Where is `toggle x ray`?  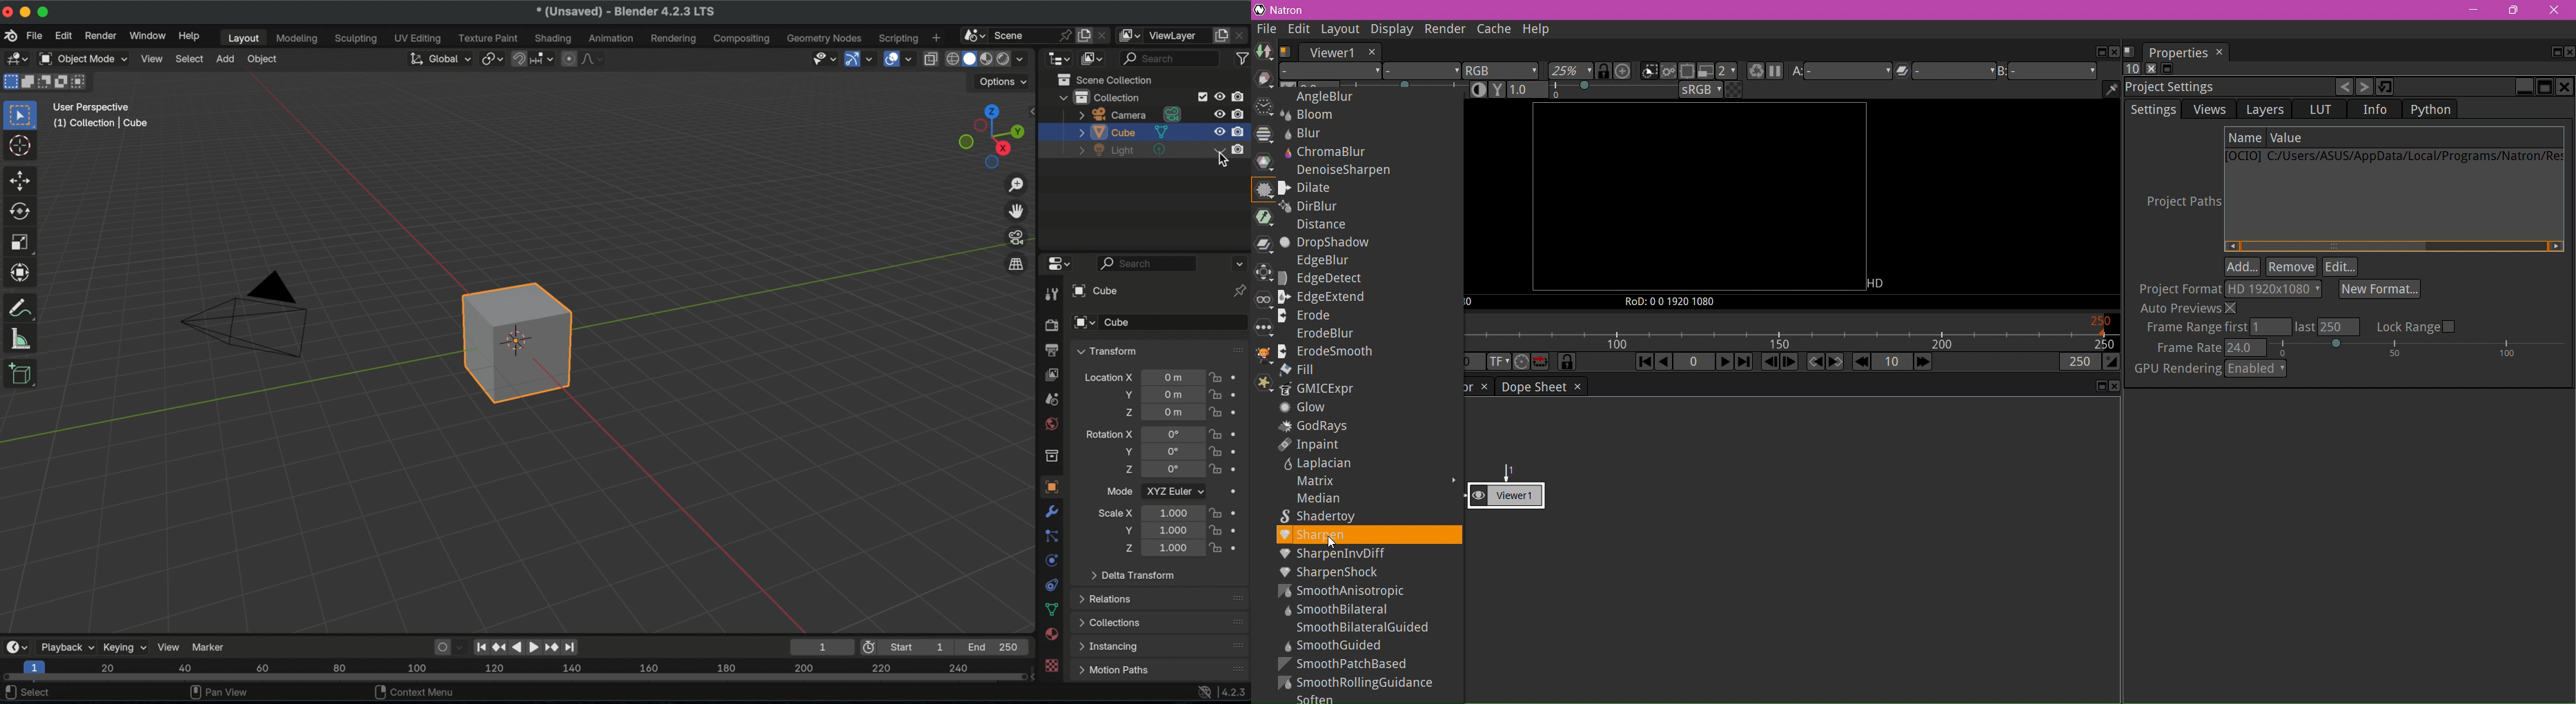
toggle x ray is located at coordinates (930, 59).